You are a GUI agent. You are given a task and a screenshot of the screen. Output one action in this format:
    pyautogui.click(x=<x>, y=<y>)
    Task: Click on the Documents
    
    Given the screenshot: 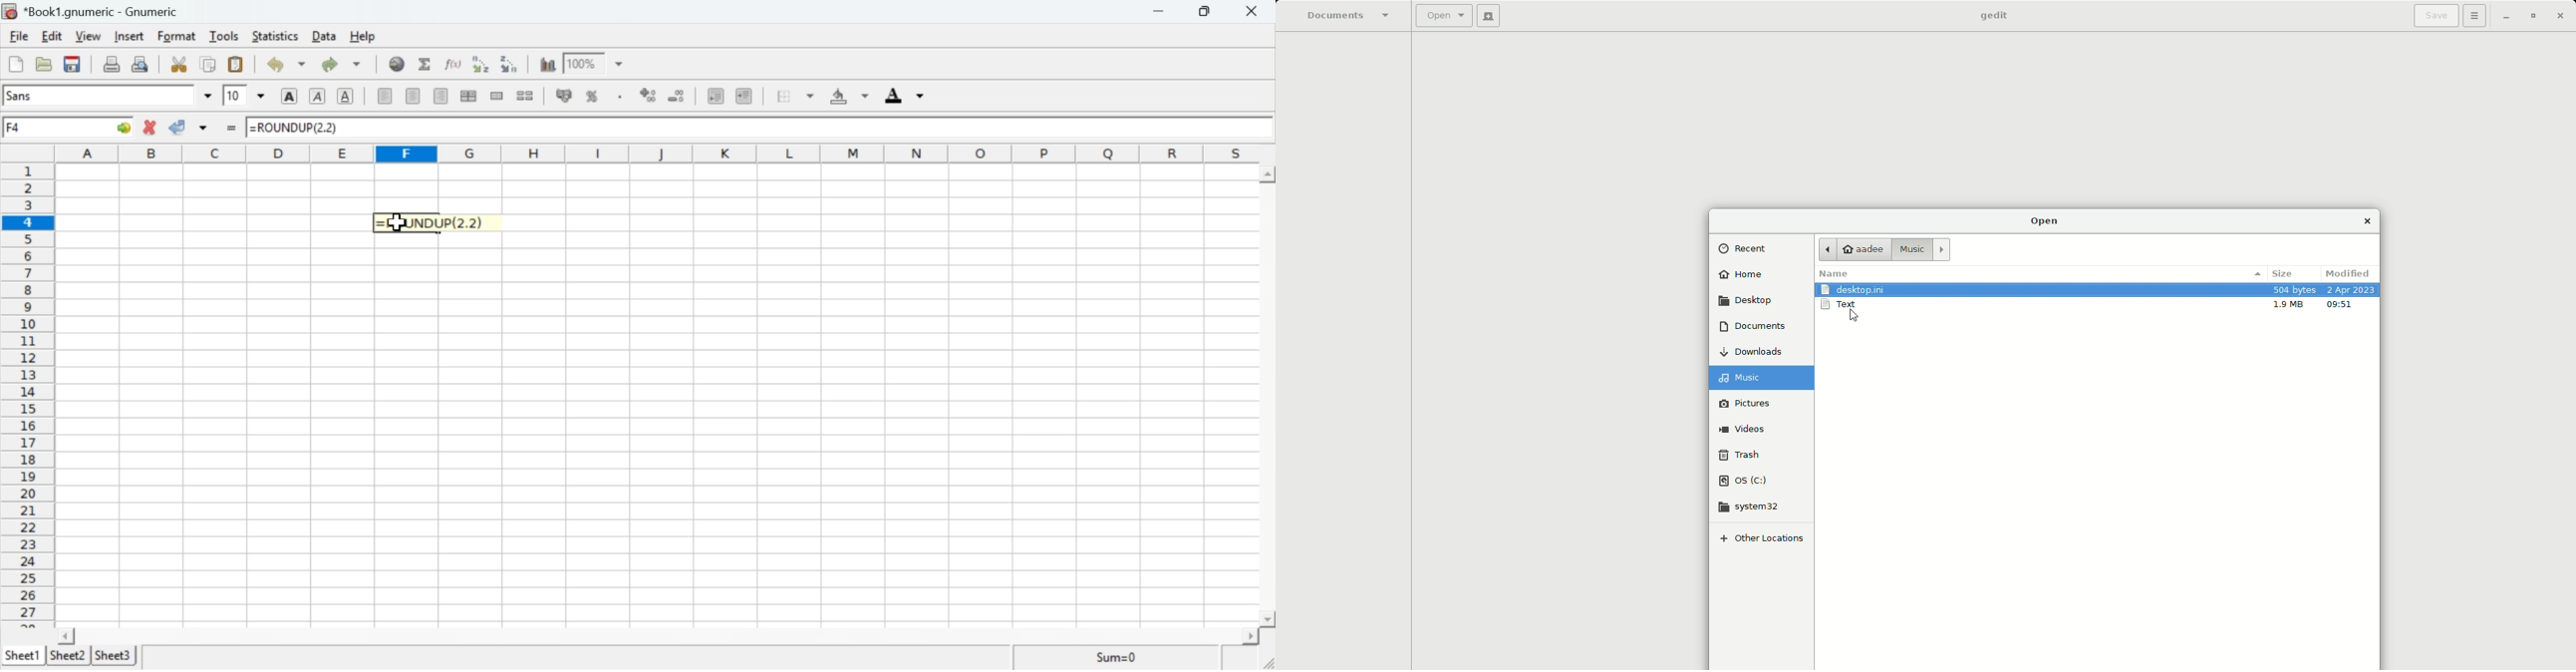 What is the action you would take?
    pyautogui.click(x=1347, y=16)
    